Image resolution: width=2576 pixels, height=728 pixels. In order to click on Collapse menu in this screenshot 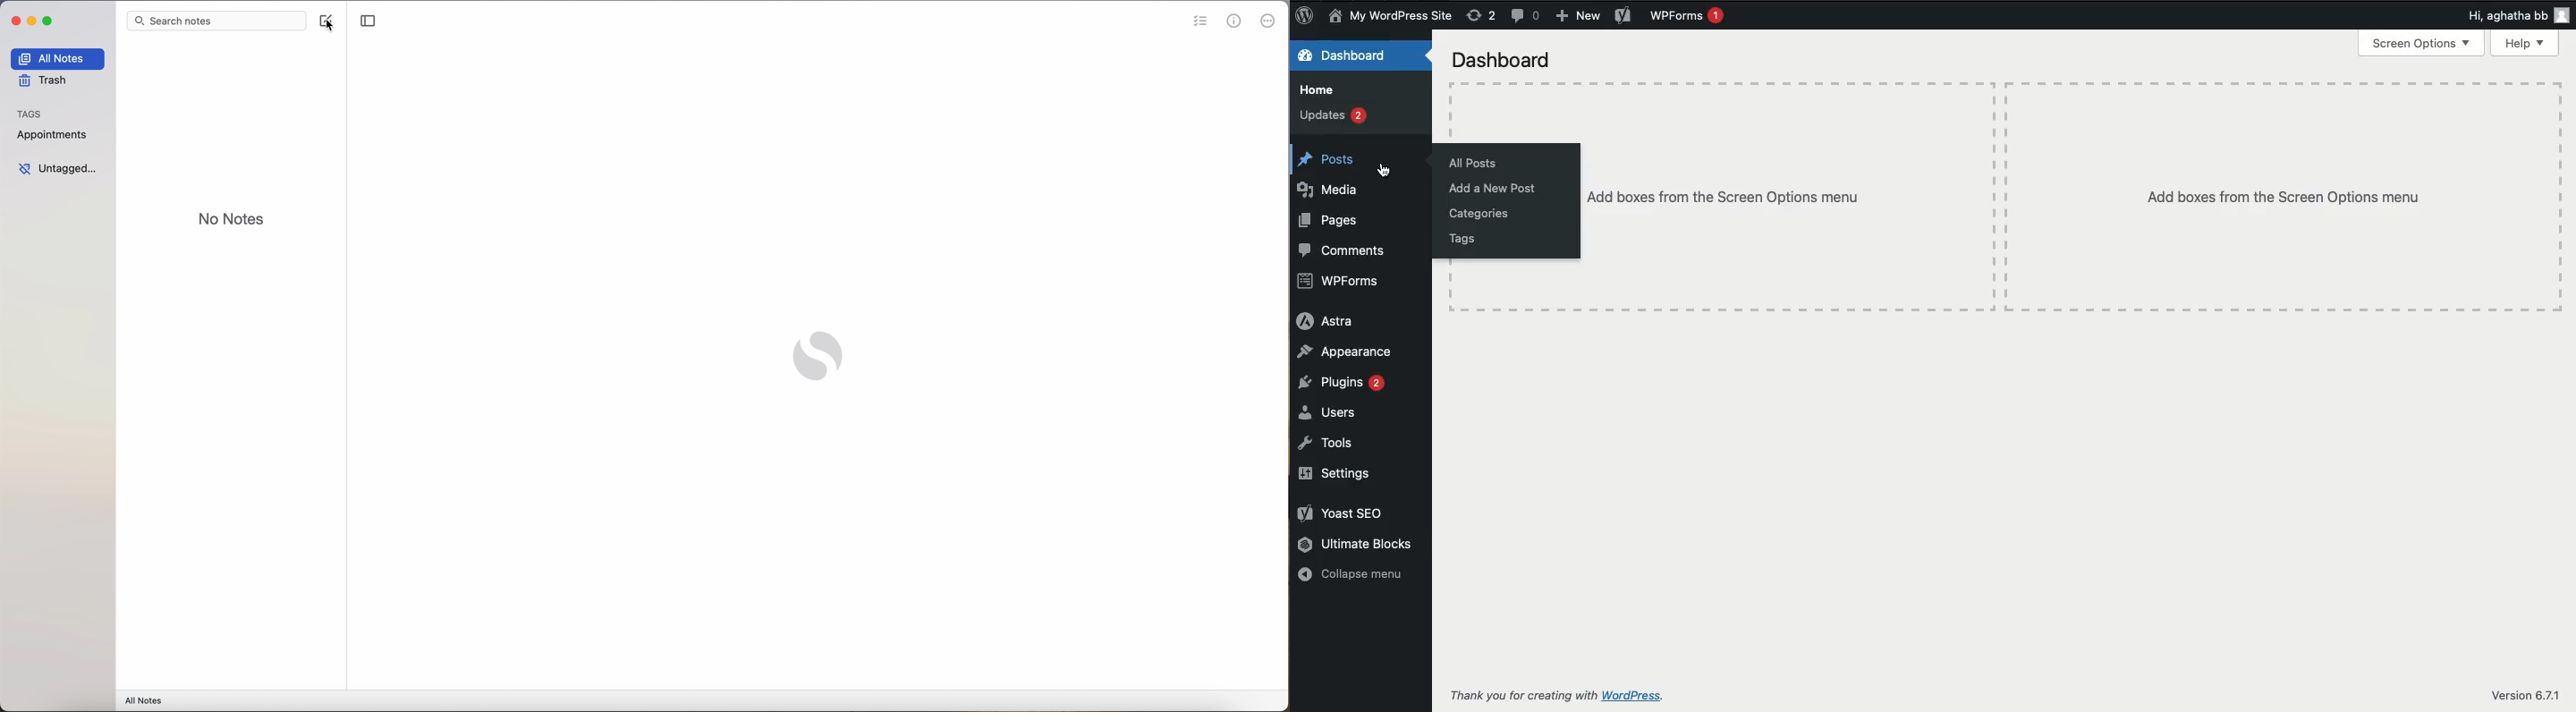, I will do `click(1349, 572)`.